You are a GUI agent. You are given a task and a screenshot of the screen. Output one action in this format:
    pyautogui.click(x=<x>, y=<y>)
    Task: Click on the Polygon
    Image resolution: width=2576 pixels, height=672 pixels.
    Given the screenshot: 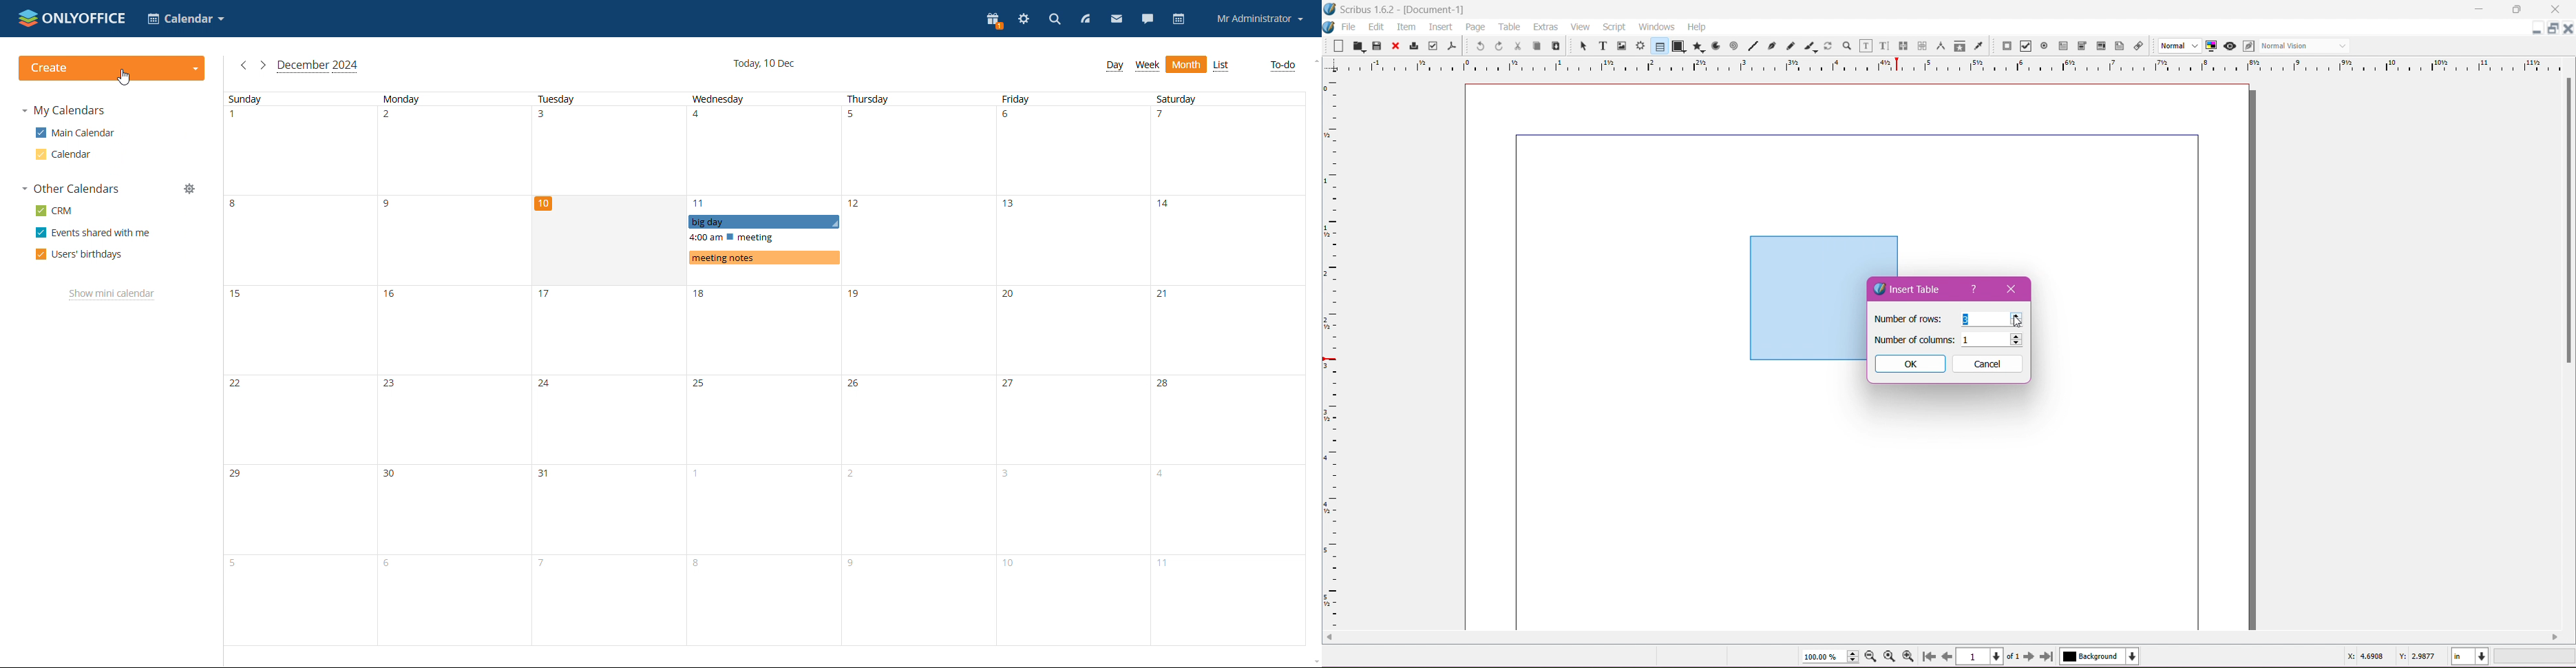 What is the action you would take?
    pyautogui.click(x=1696, y=46)
    